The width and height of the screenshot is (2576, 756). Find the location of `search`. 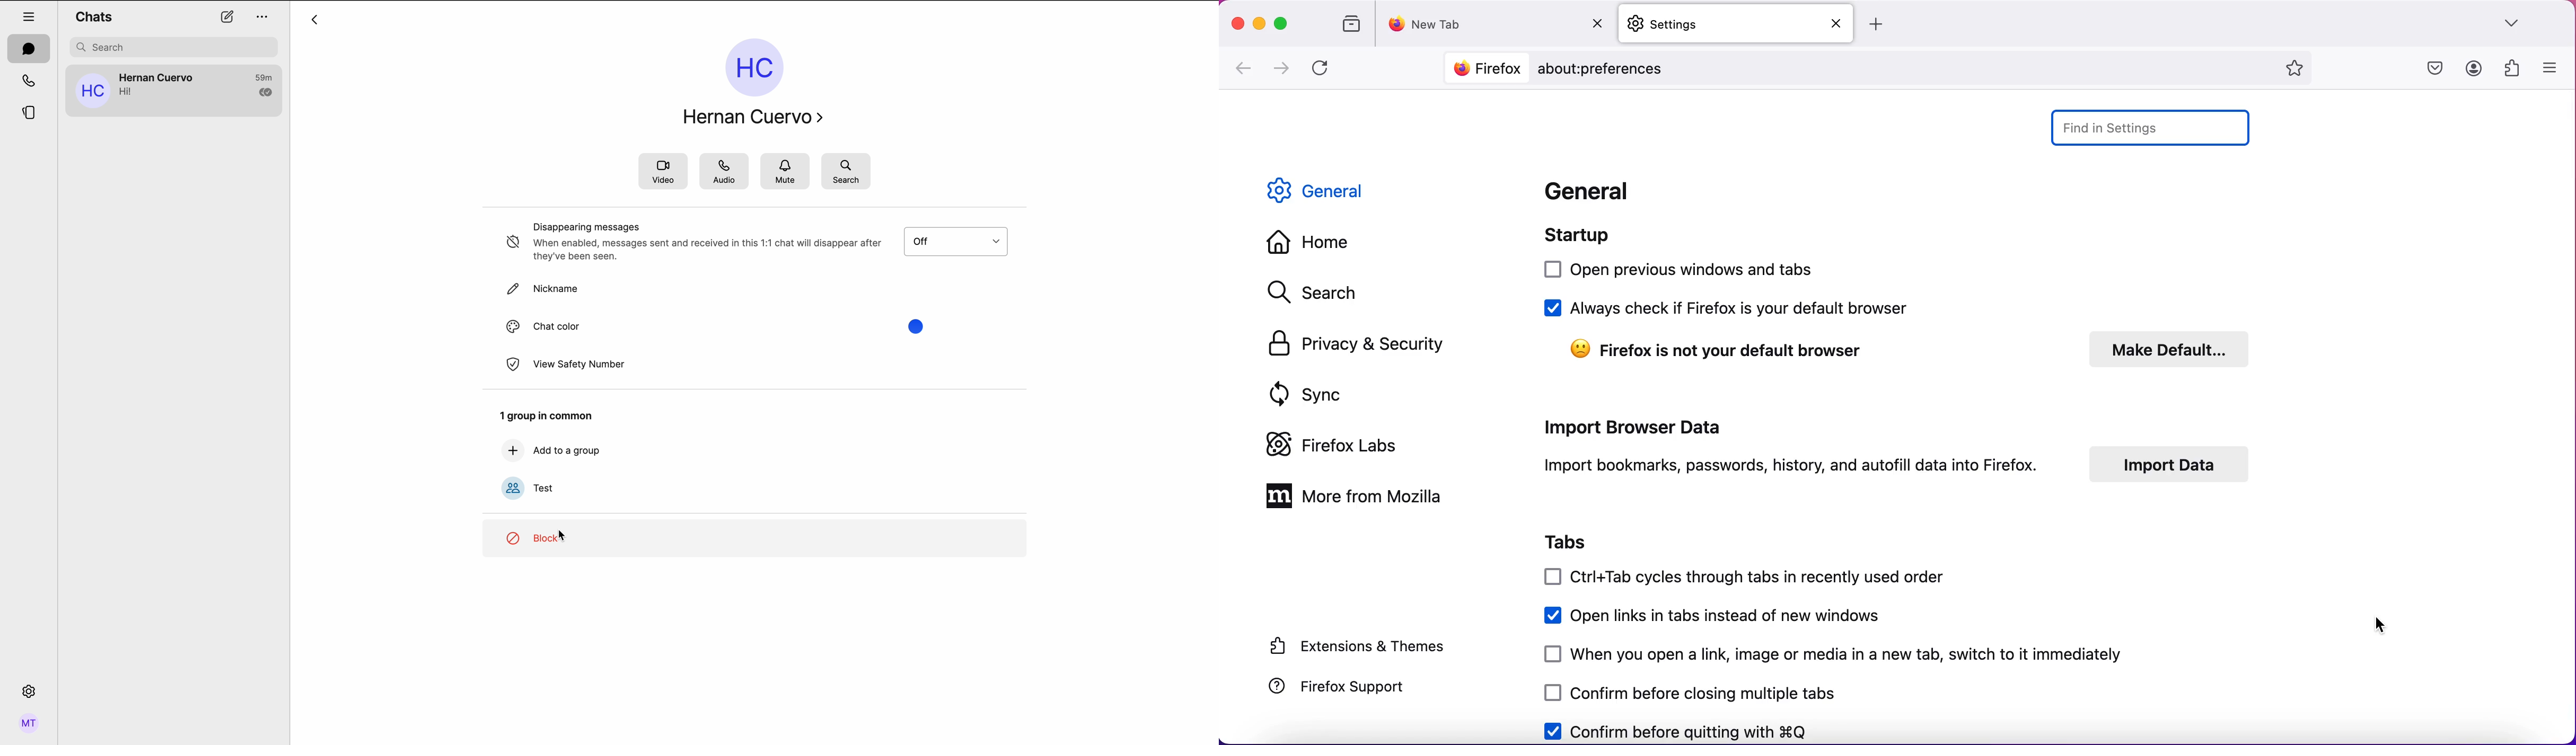

search is located at coordinates (1316, 292).